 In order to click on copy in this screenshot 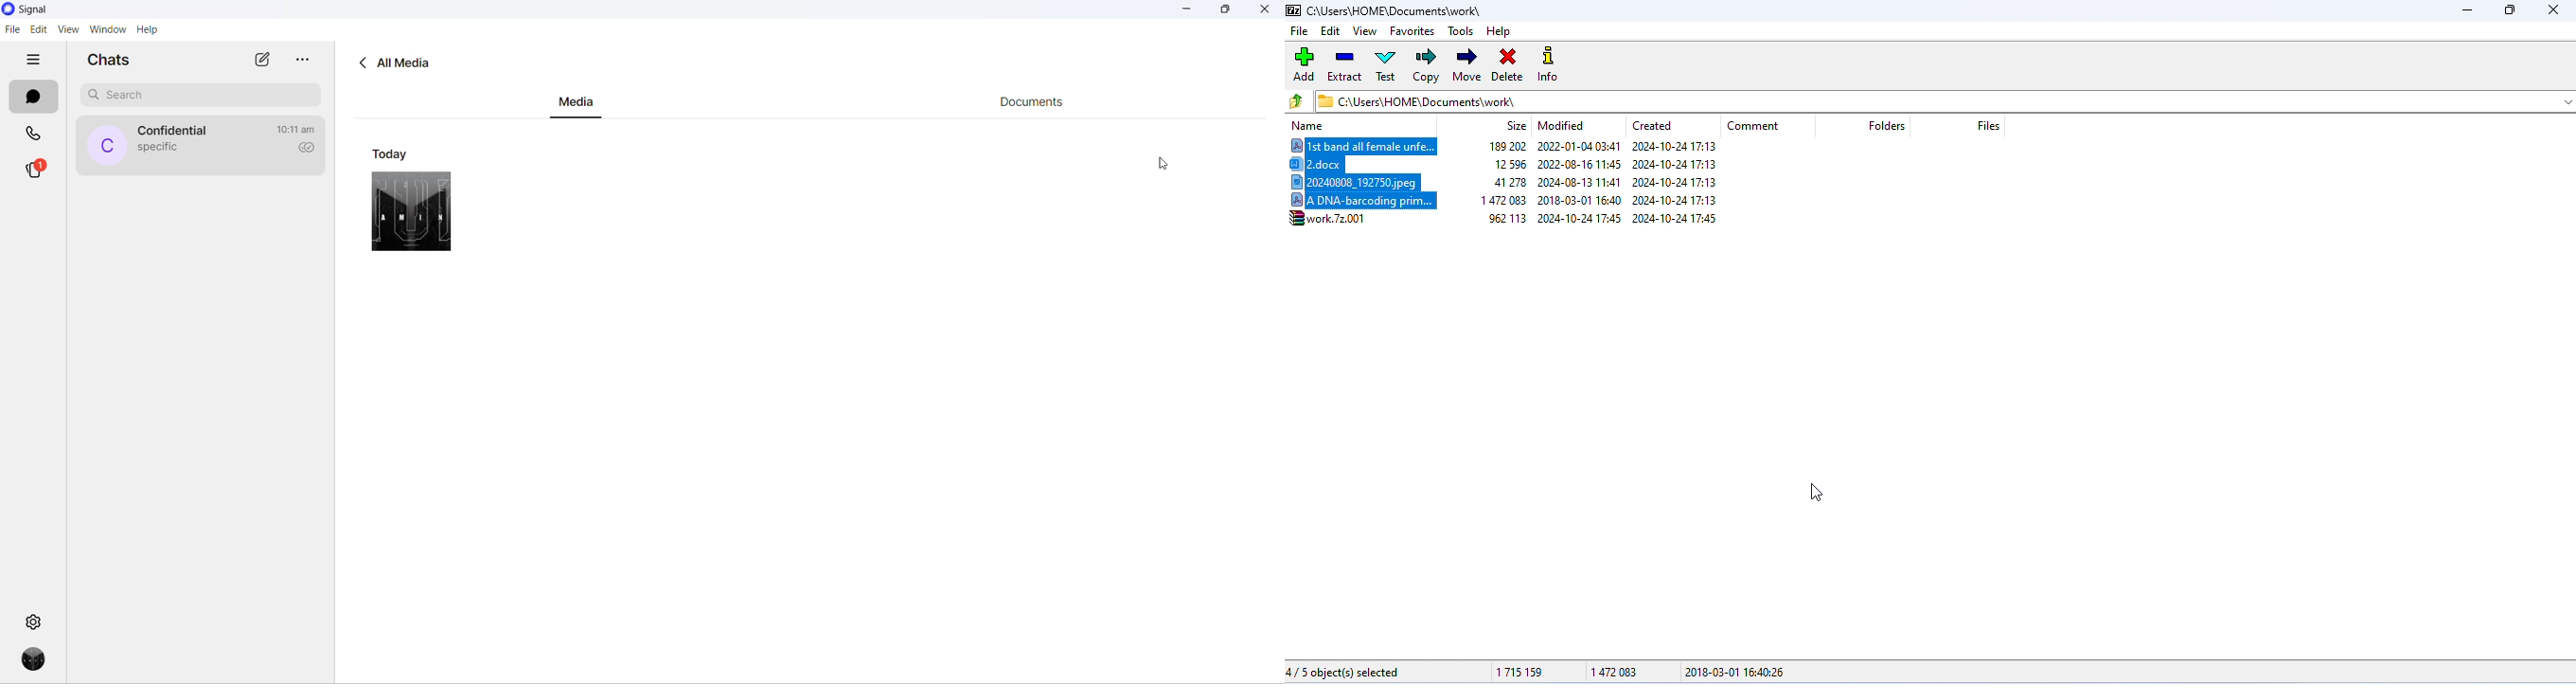, I will do `click(1428, 65)`.